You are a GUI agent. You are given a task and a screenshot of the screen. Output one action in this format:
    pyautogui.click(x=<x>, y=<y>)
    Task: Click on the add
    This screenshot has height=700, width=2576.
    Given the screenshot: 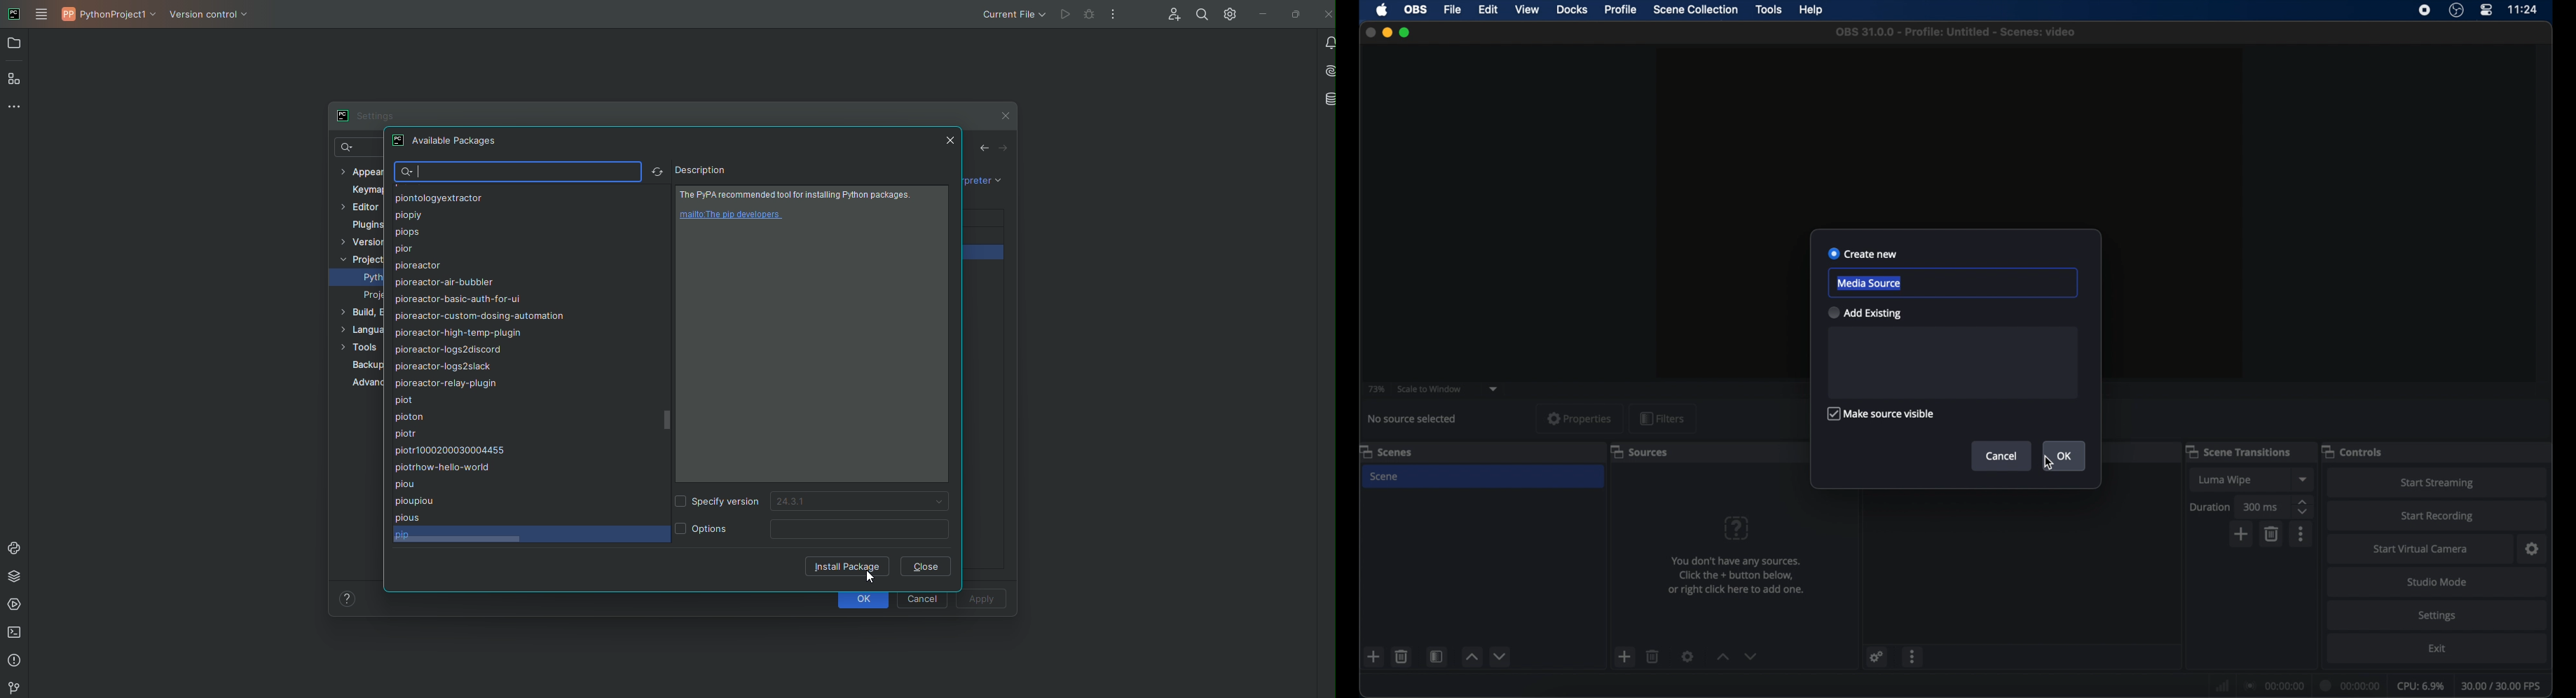 What is the action you would take?
    pyautogui.click(x=2242, y=534)
    